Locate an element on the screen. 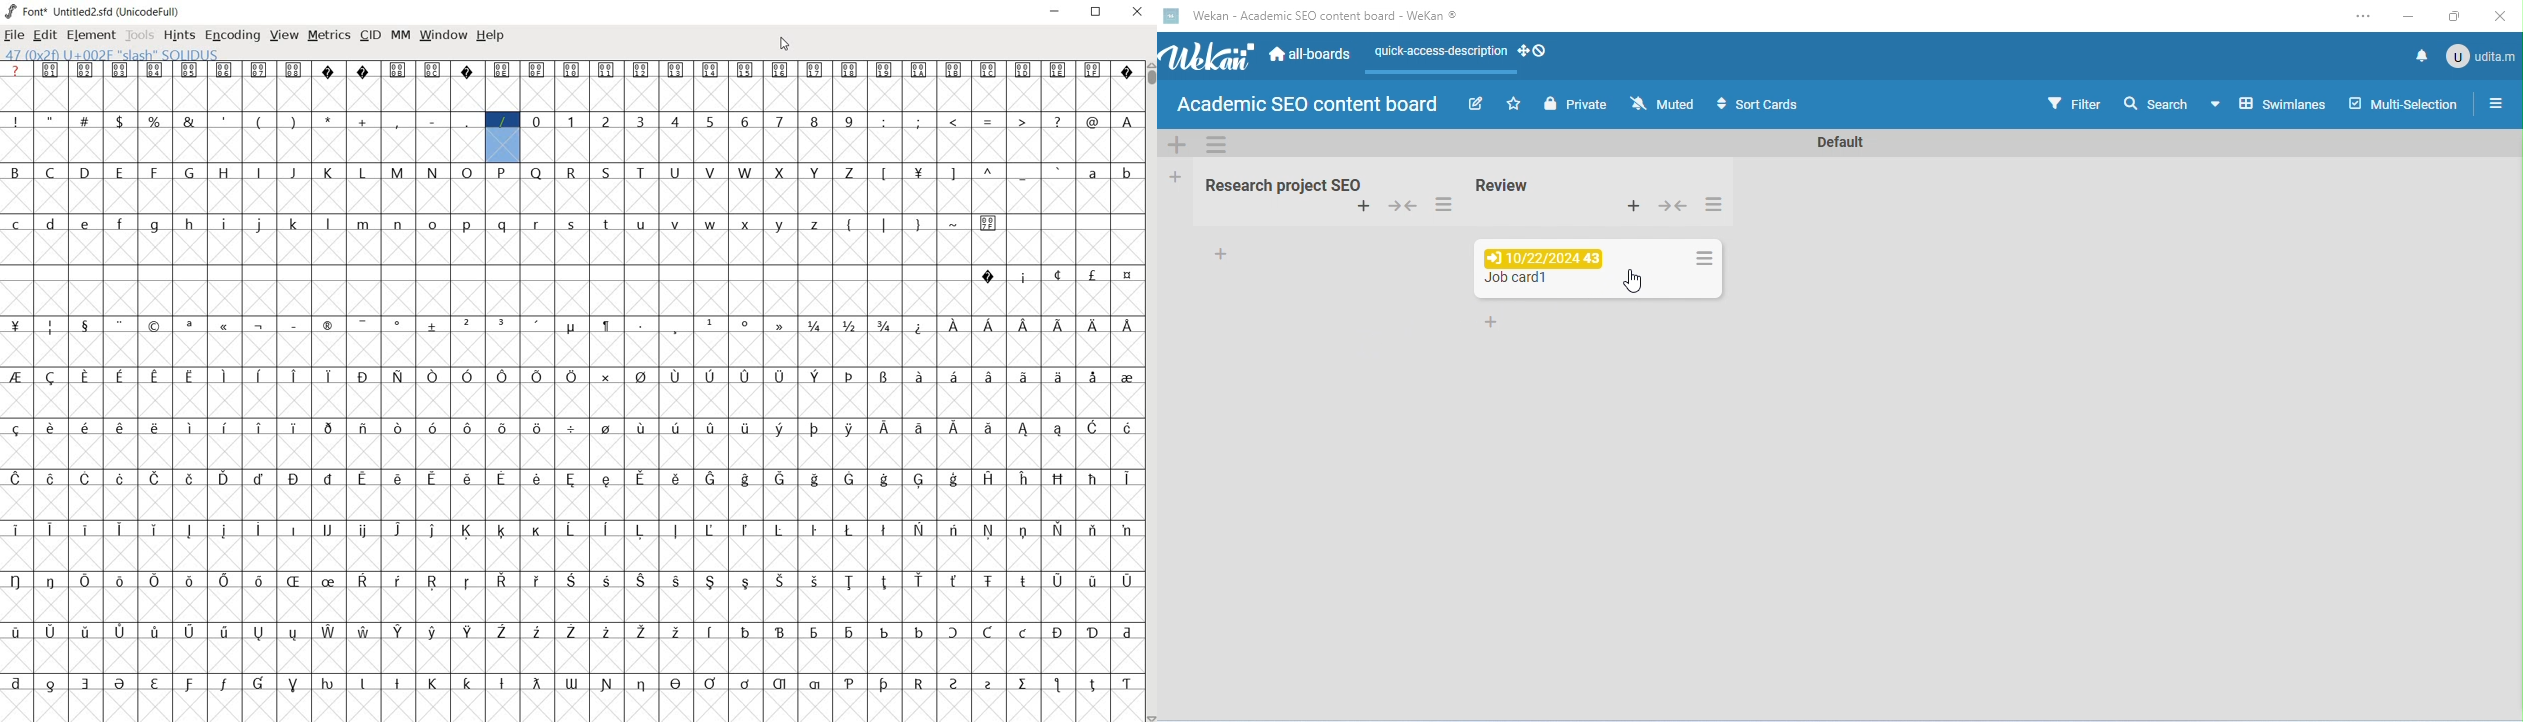  glyph is located at coordinates (537, 324).